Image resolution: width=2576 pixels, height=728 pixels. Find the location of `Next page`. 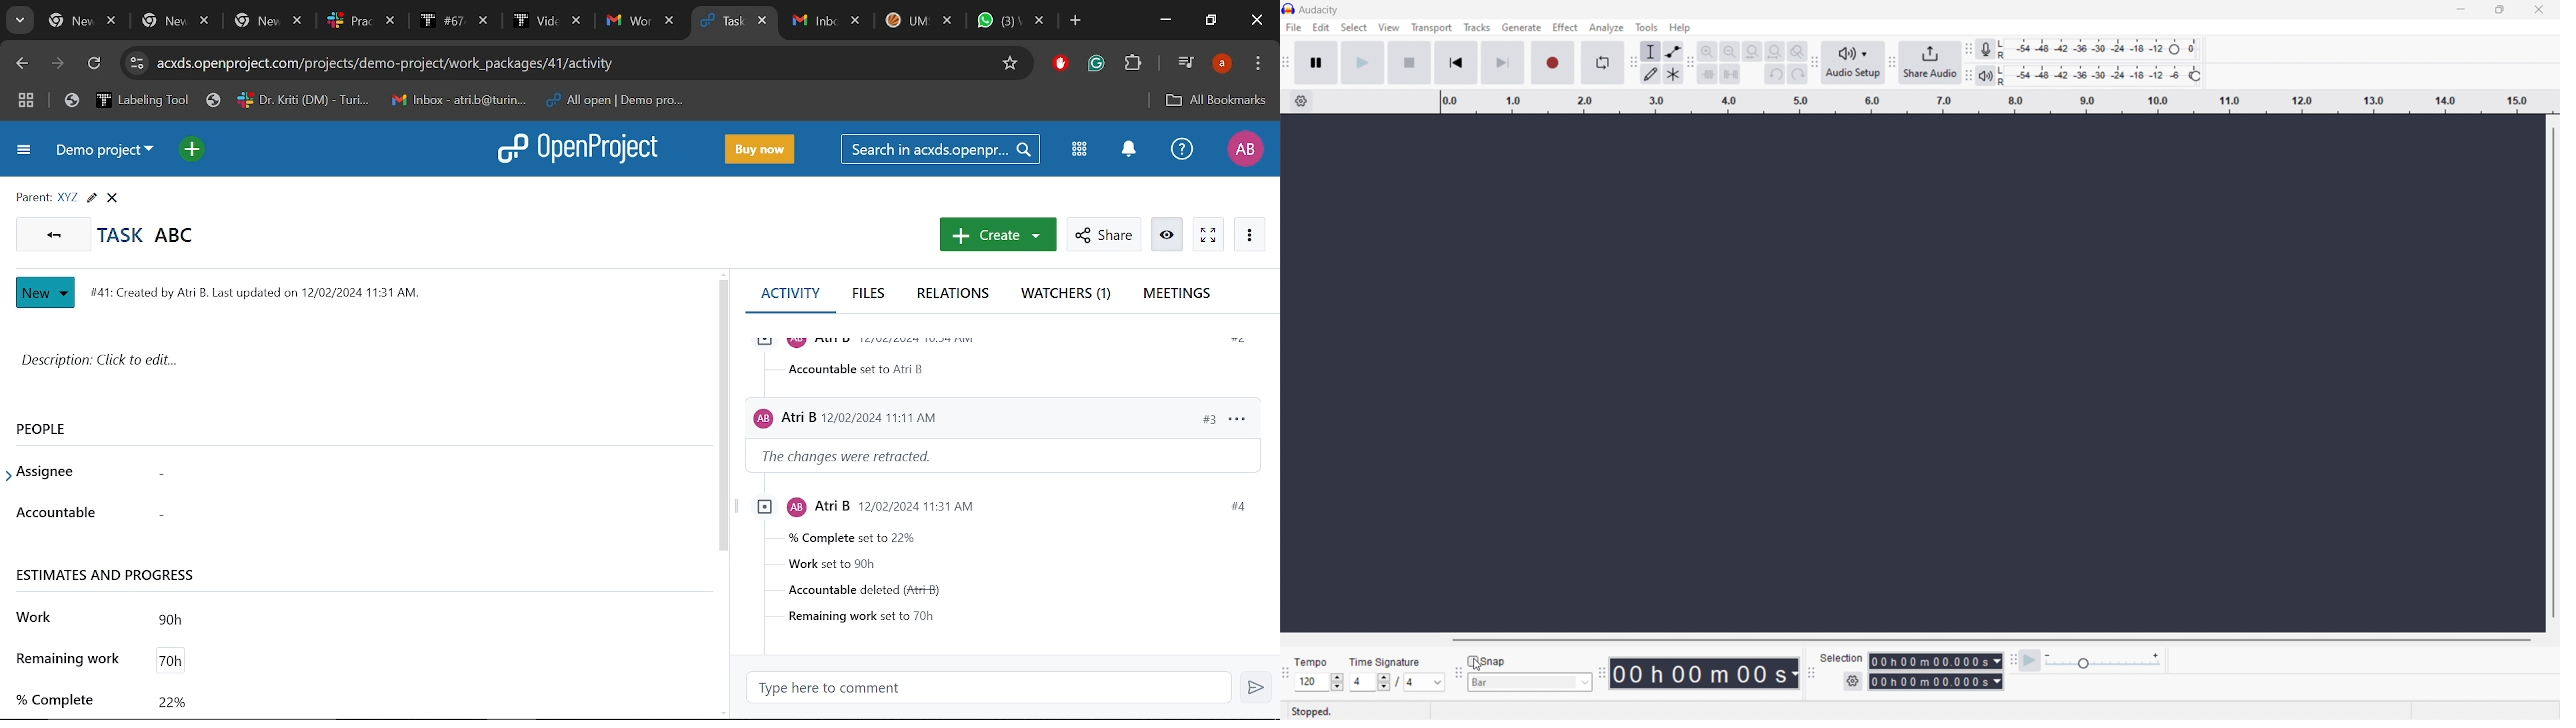

Next page is located at coordinates (61, 65).